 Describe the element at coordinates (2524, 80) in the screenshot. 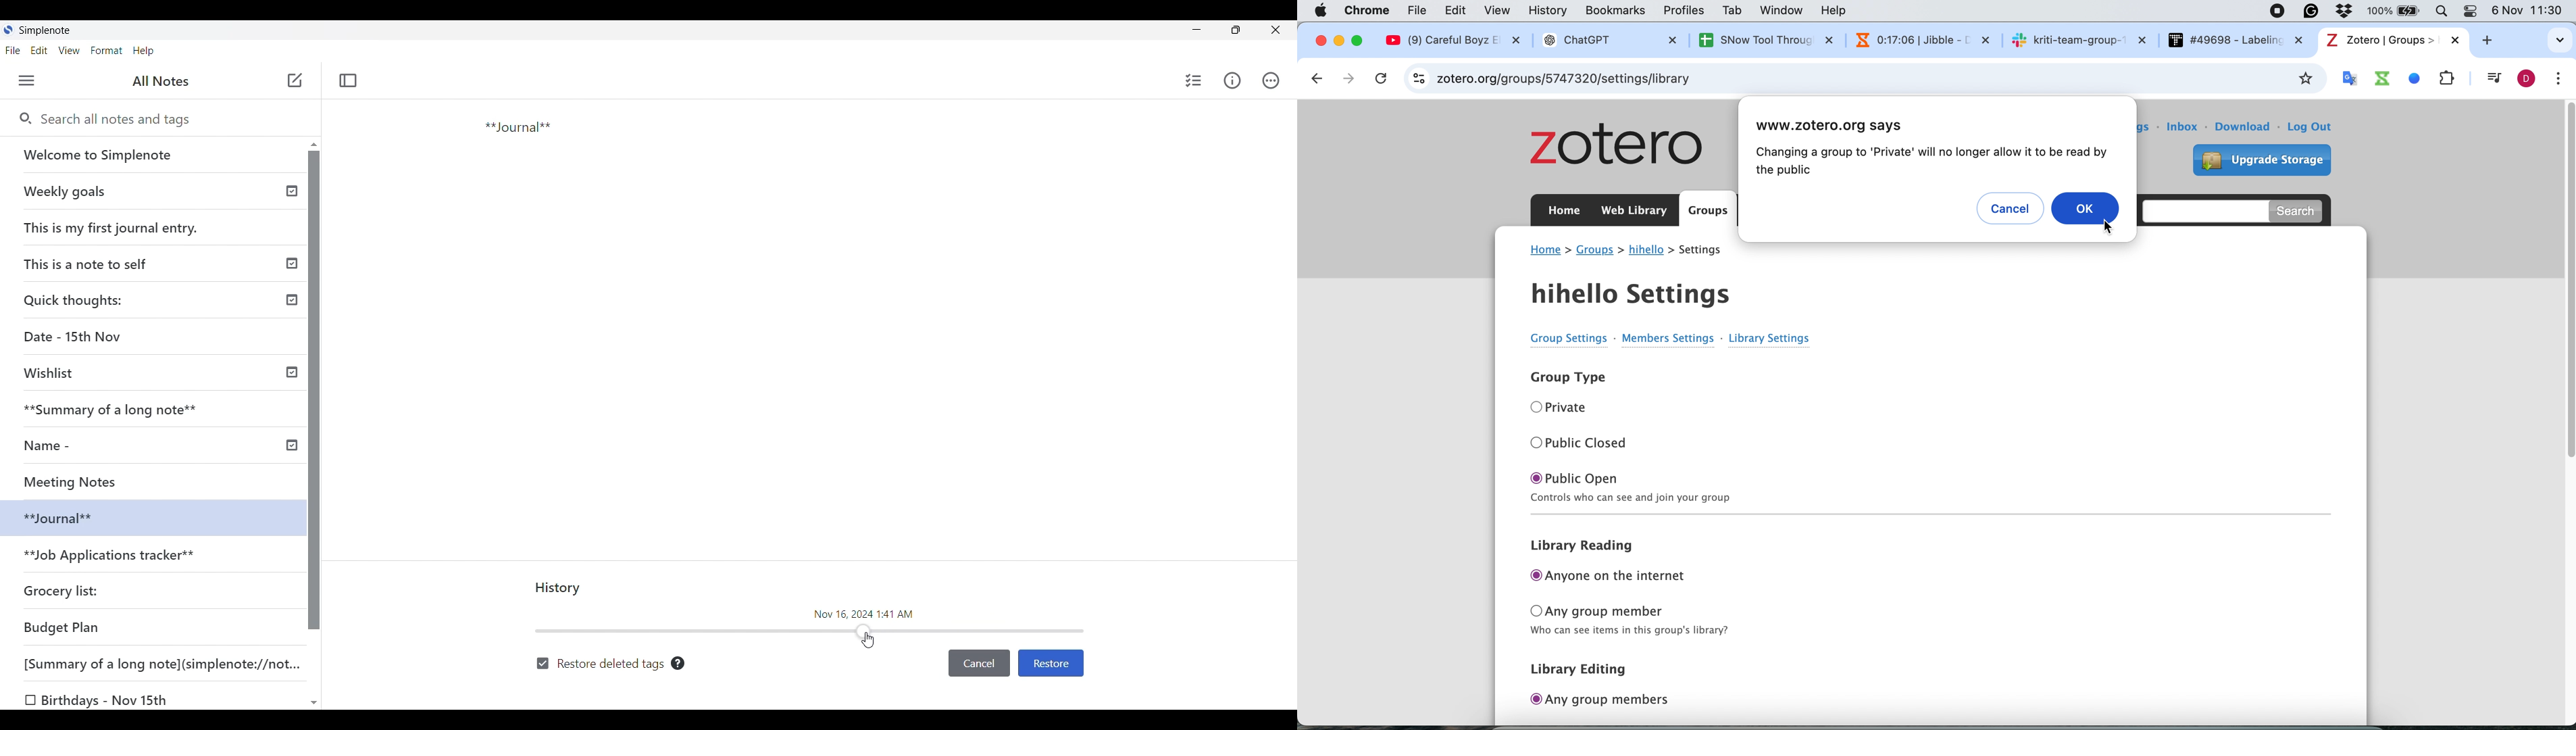

I see `profile` at that location.